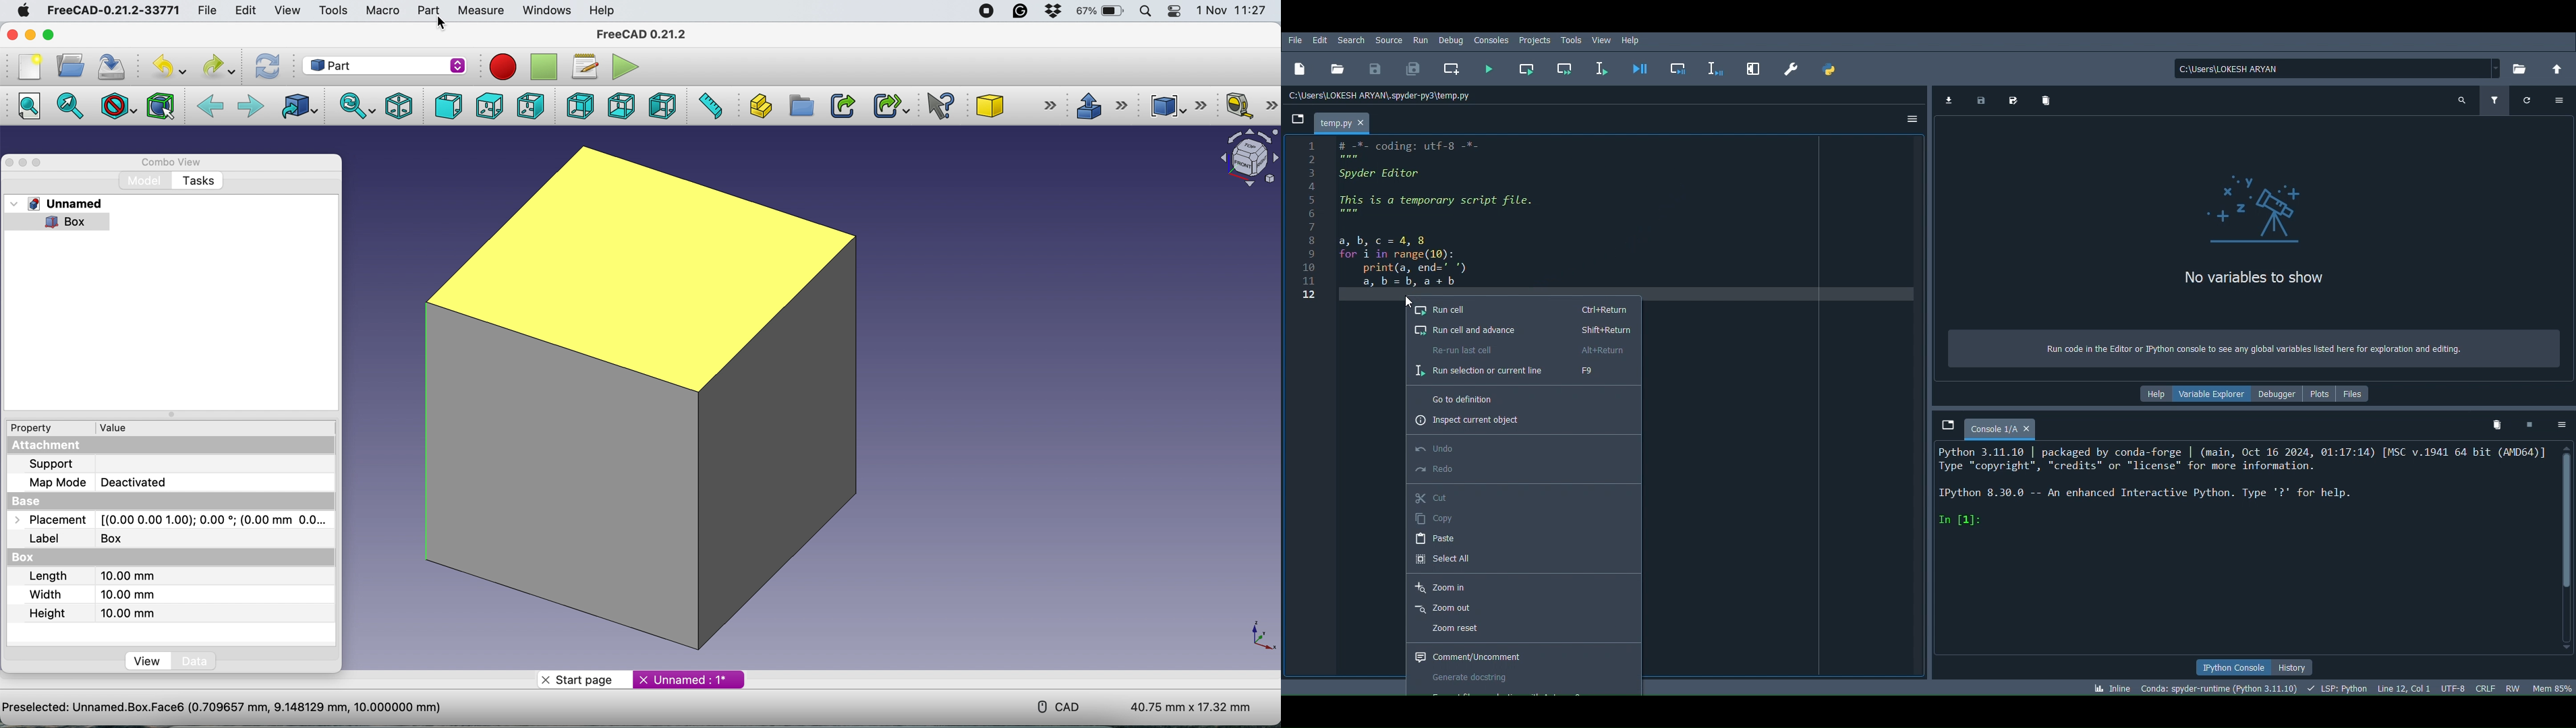  Describe the element at coordinates (165, 519) in the screenshot. I see `placement - [(0.00 0.00 1.00); 0.00°; (0.00 mm 0.0..` at that location.